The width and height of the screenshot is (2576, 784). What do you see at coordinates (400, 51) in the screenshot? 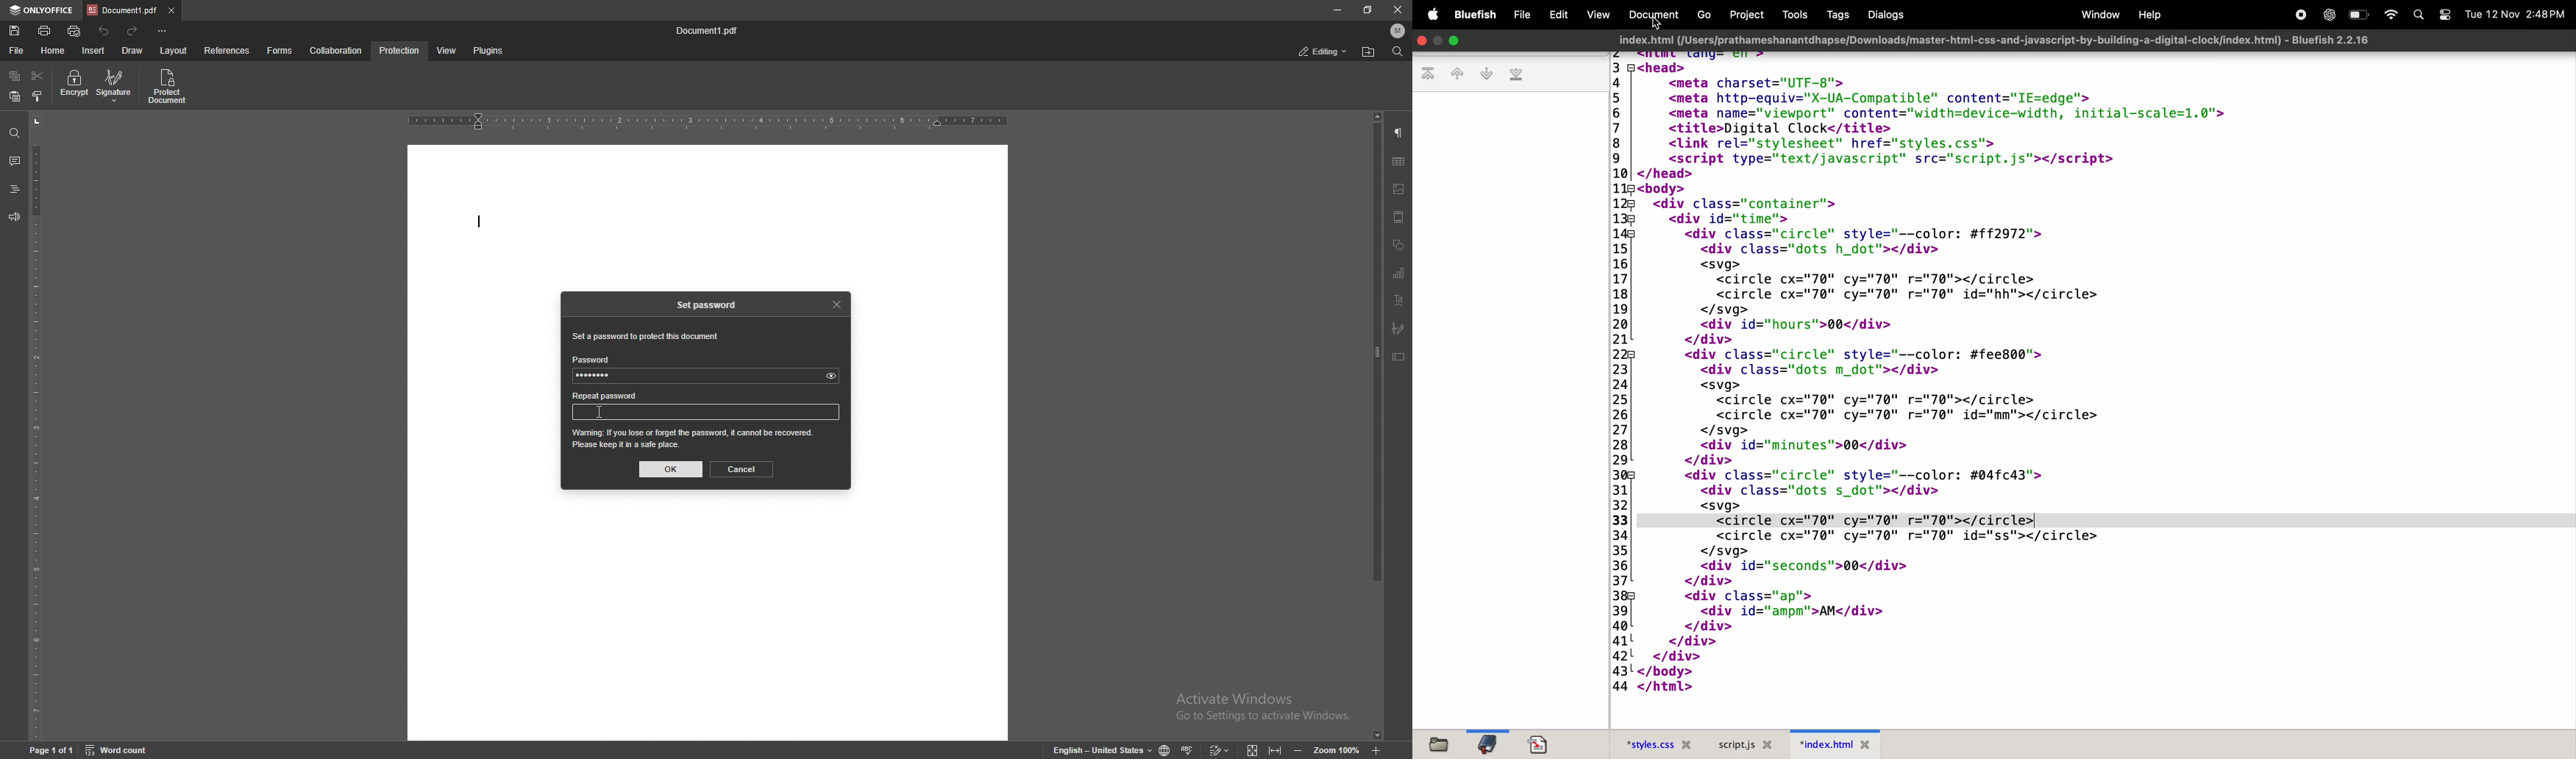
I see `protection` at bounding box center [400, 51].